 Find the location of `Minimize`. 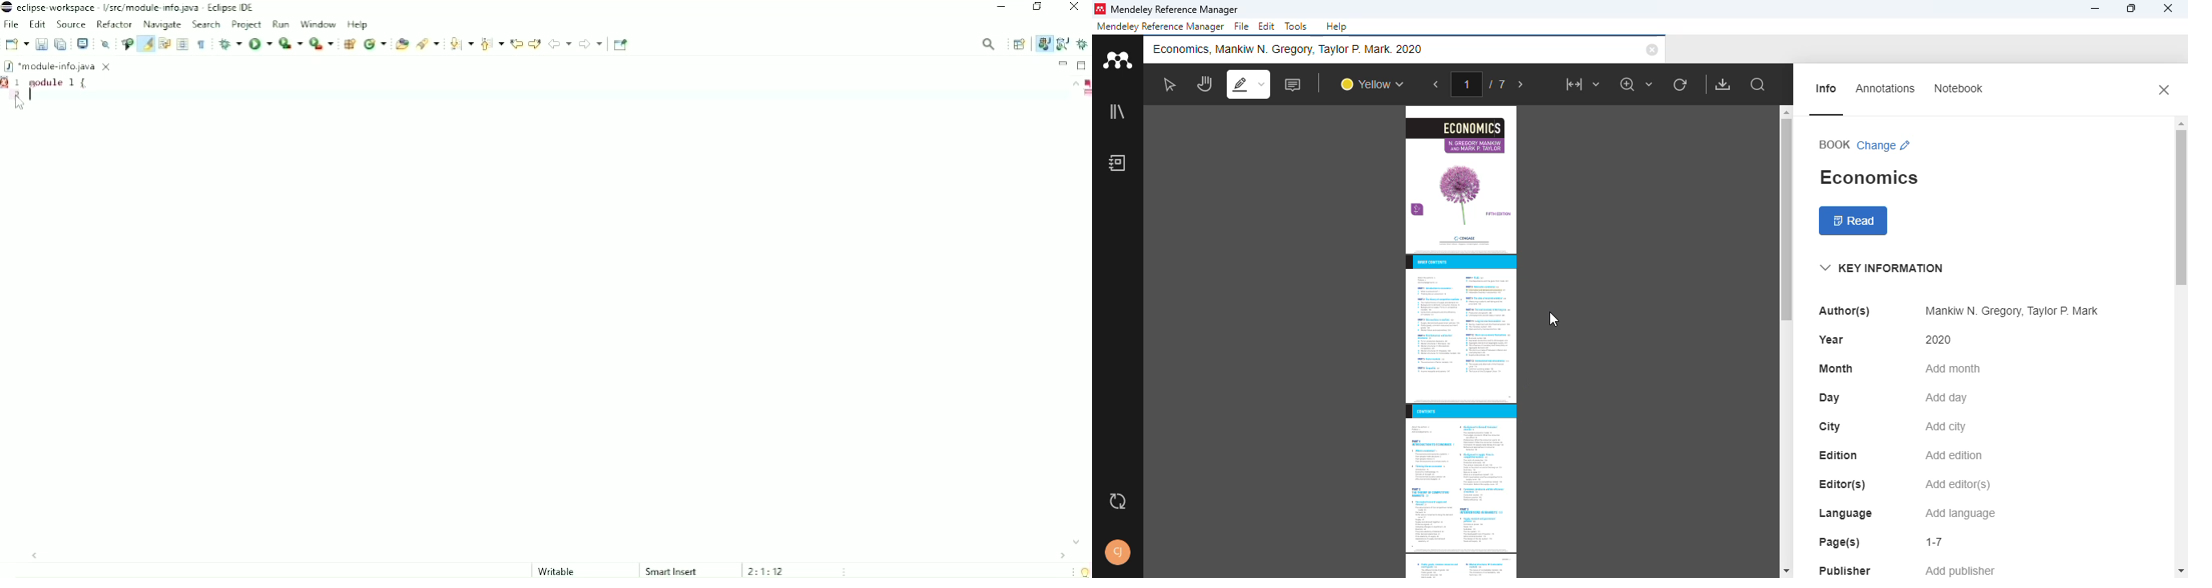

Minimize is located at coordinates (1003, 8).